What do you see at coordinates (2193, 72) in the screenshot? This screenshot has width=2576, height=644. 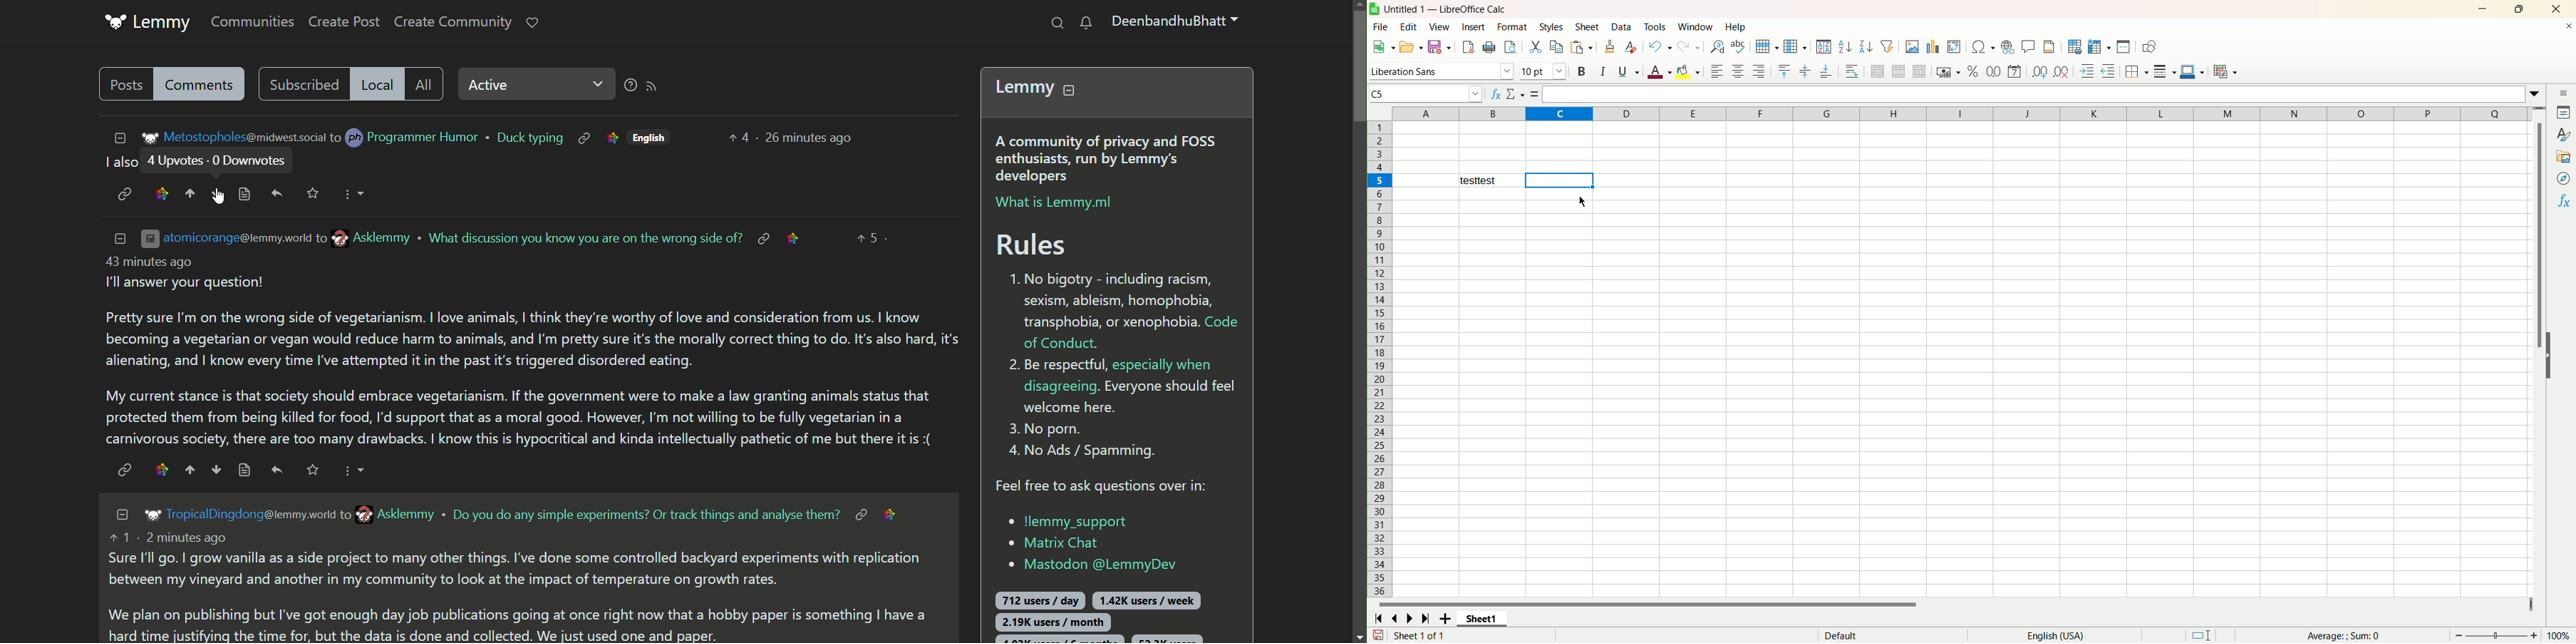 I see `border color` at bounding box center [2193, 72].